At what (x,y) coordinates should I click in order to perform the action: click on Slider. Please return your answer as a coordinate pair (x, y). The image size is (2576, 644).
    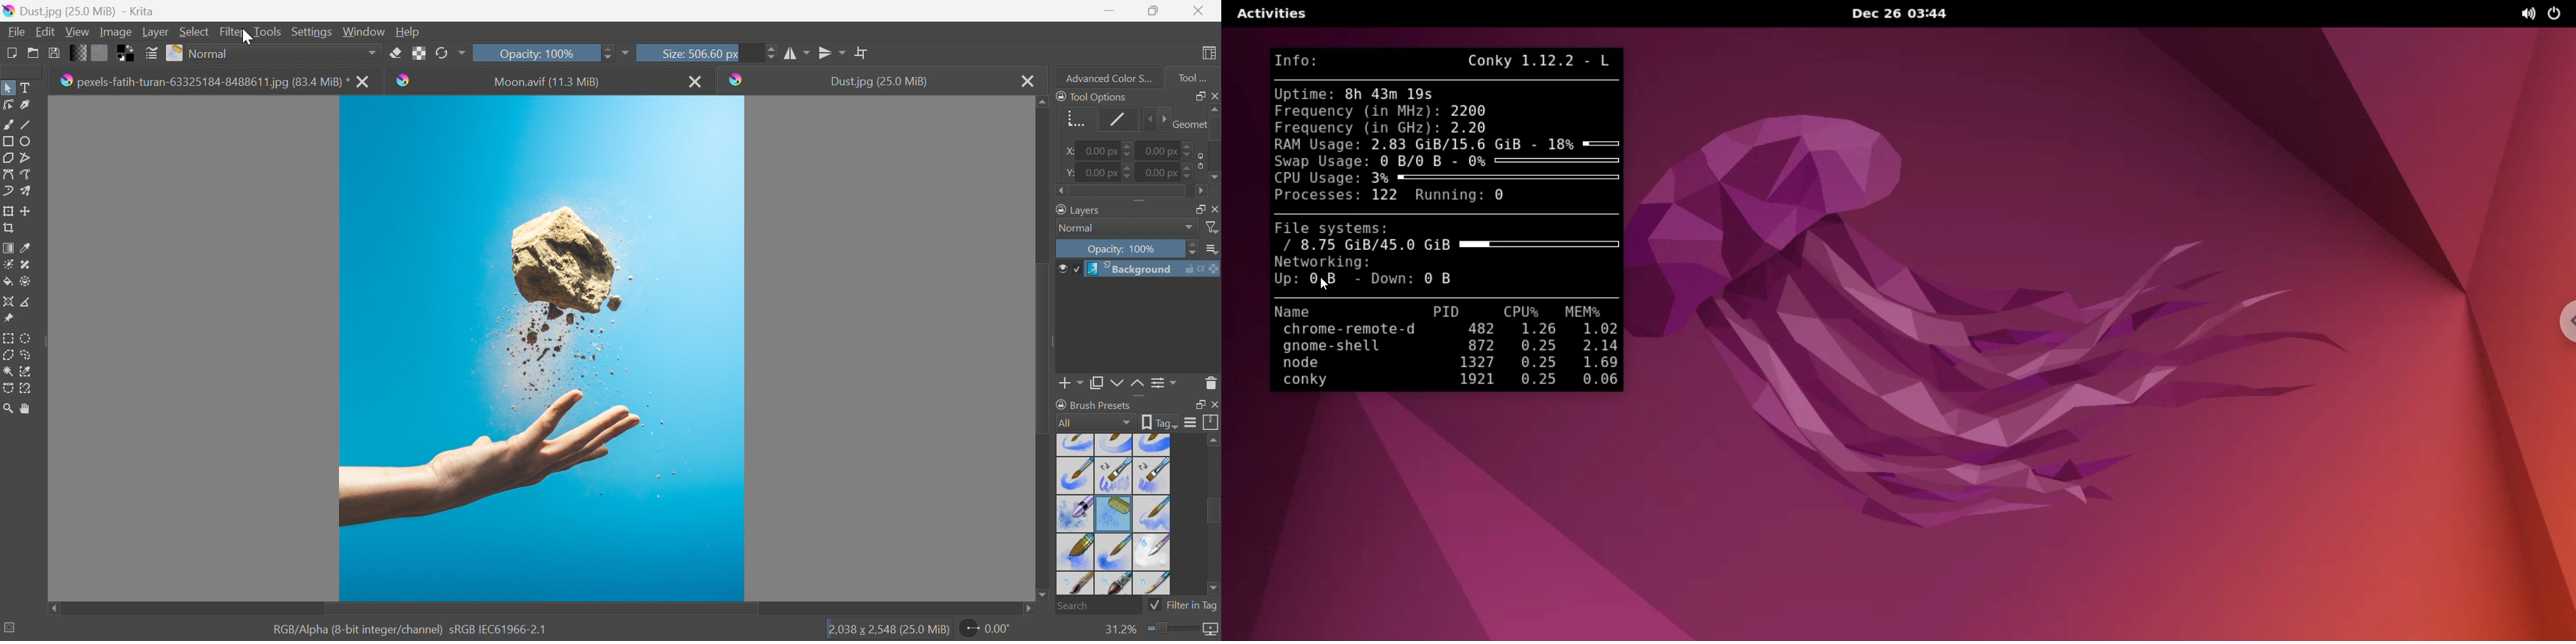
    Looking at the image, I should click on (1130, 192).